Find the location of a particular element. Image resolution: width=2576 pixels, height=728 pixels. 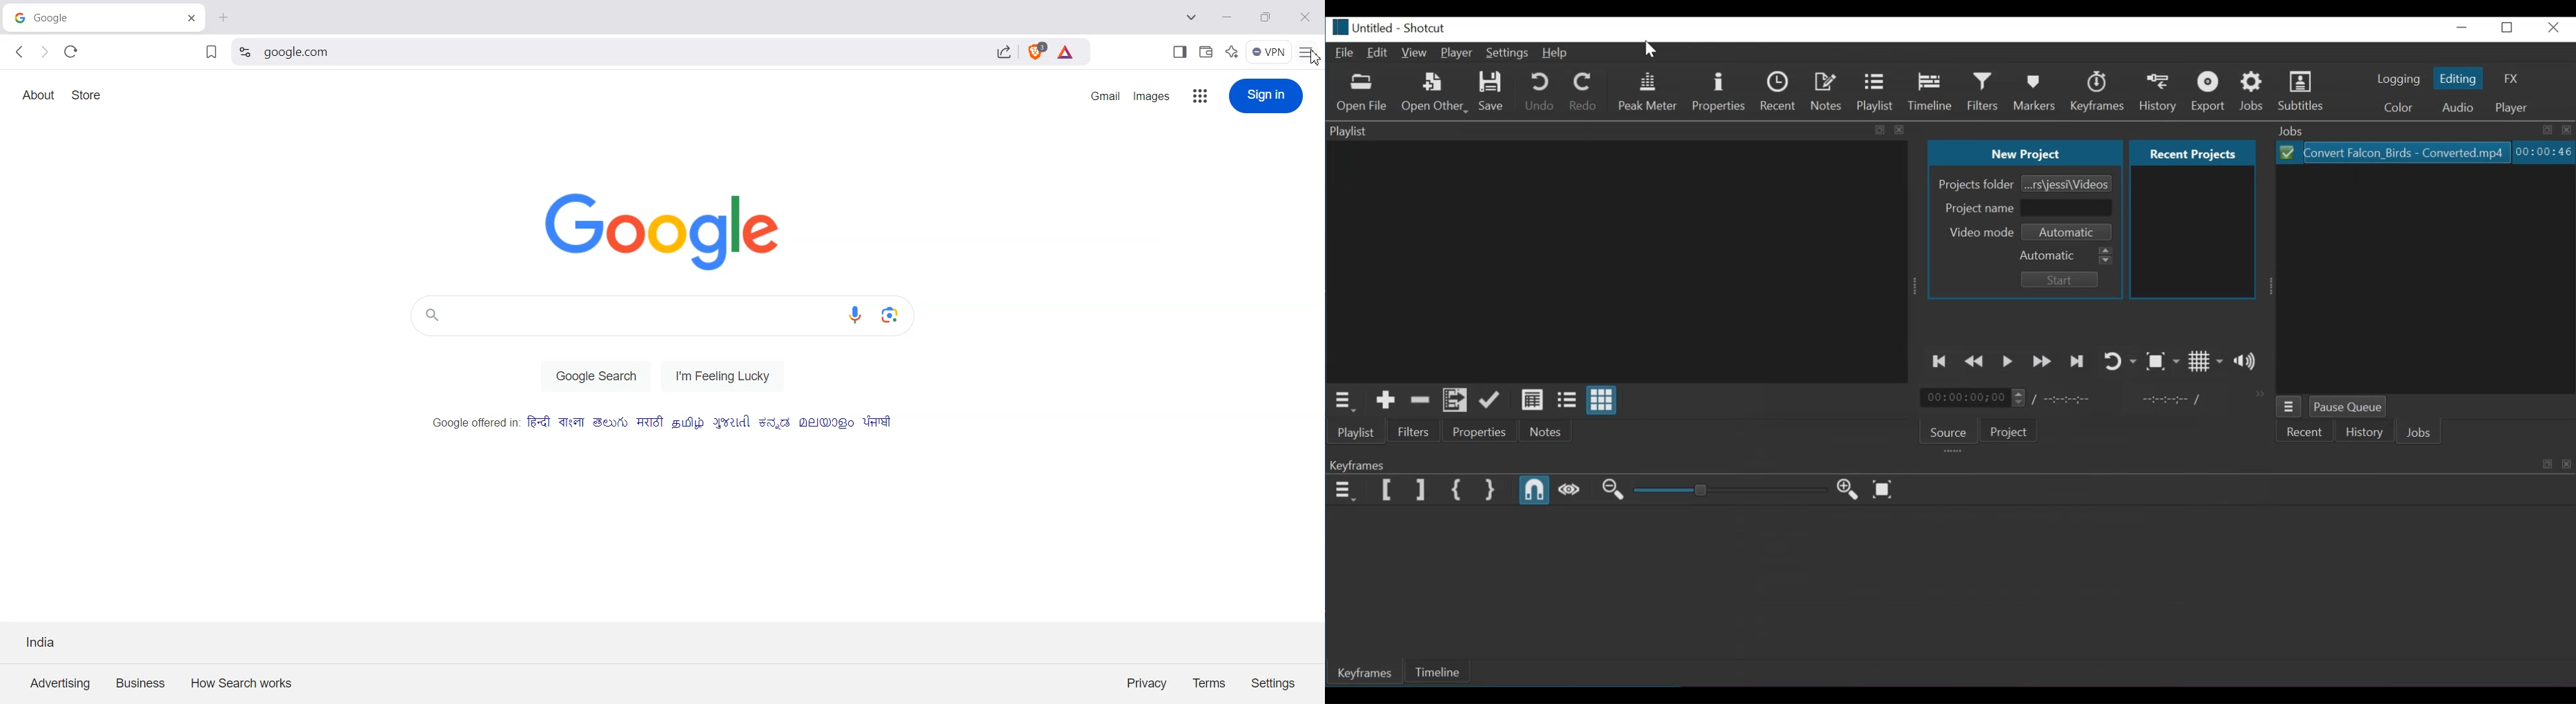

History is located at coordinates (2160, 92).